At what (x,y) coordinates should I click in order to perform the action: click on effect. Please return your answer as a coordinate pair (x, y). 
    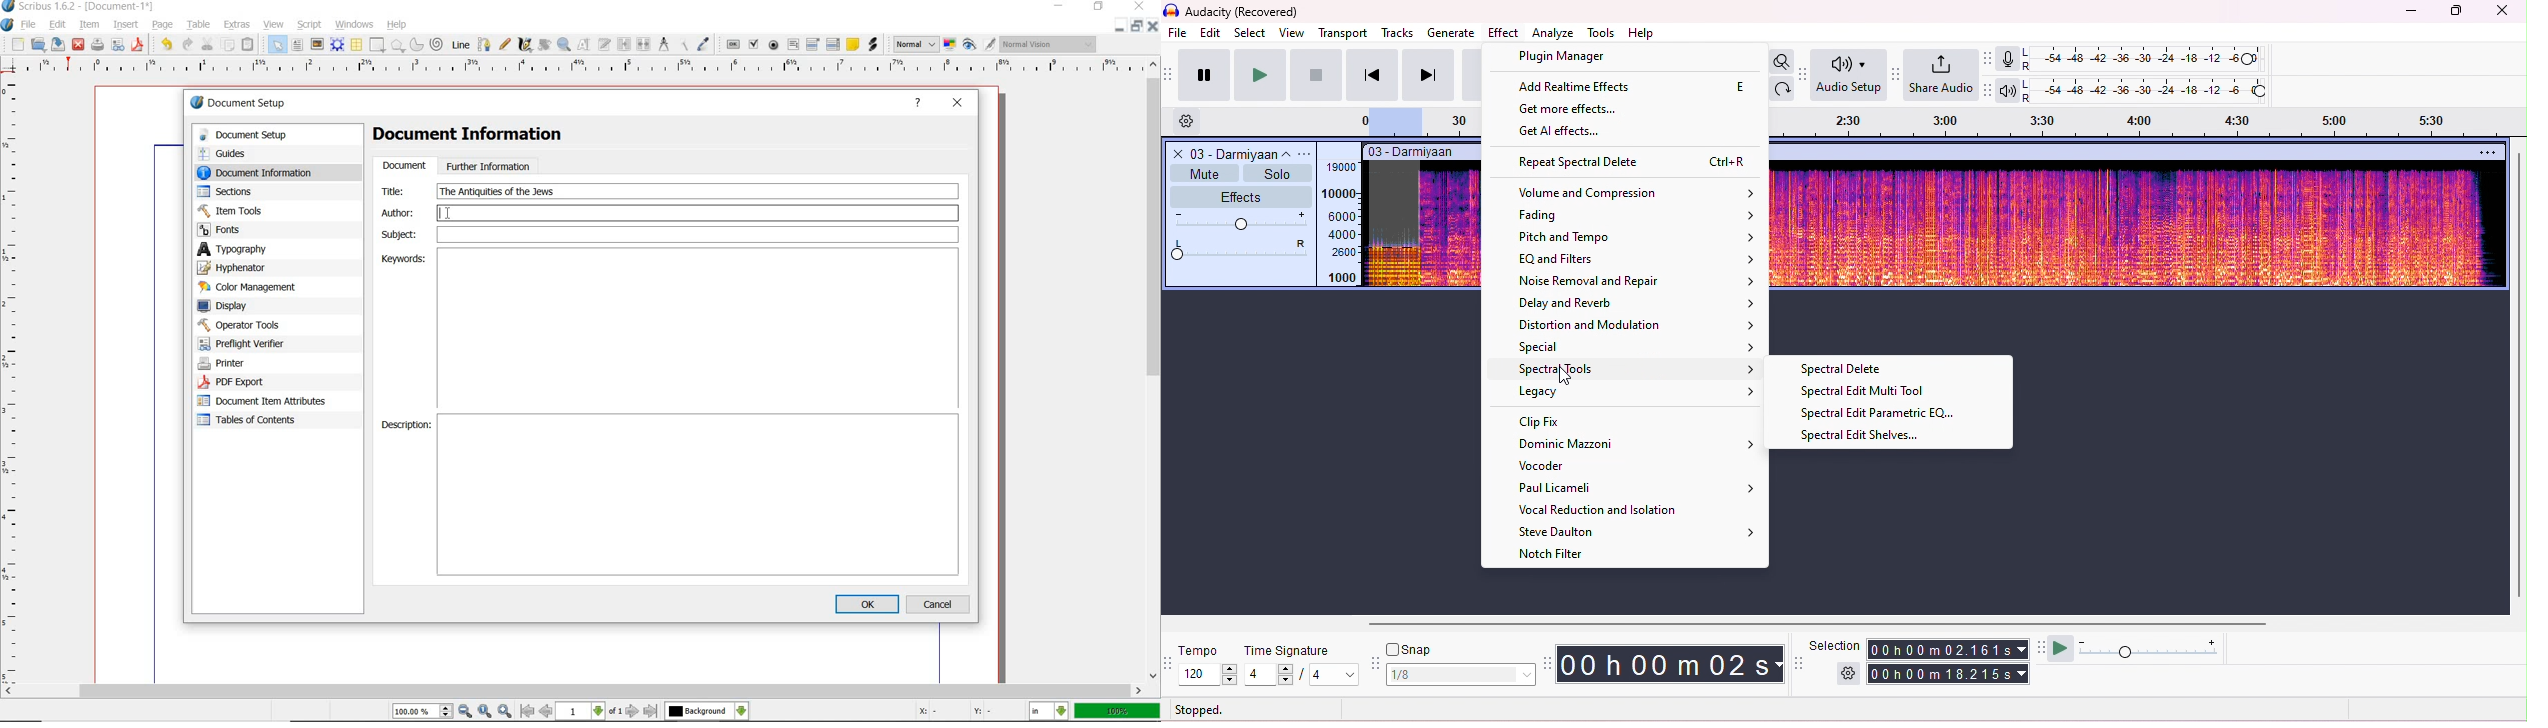
    Looking at the image, I should click on (1504, 32).